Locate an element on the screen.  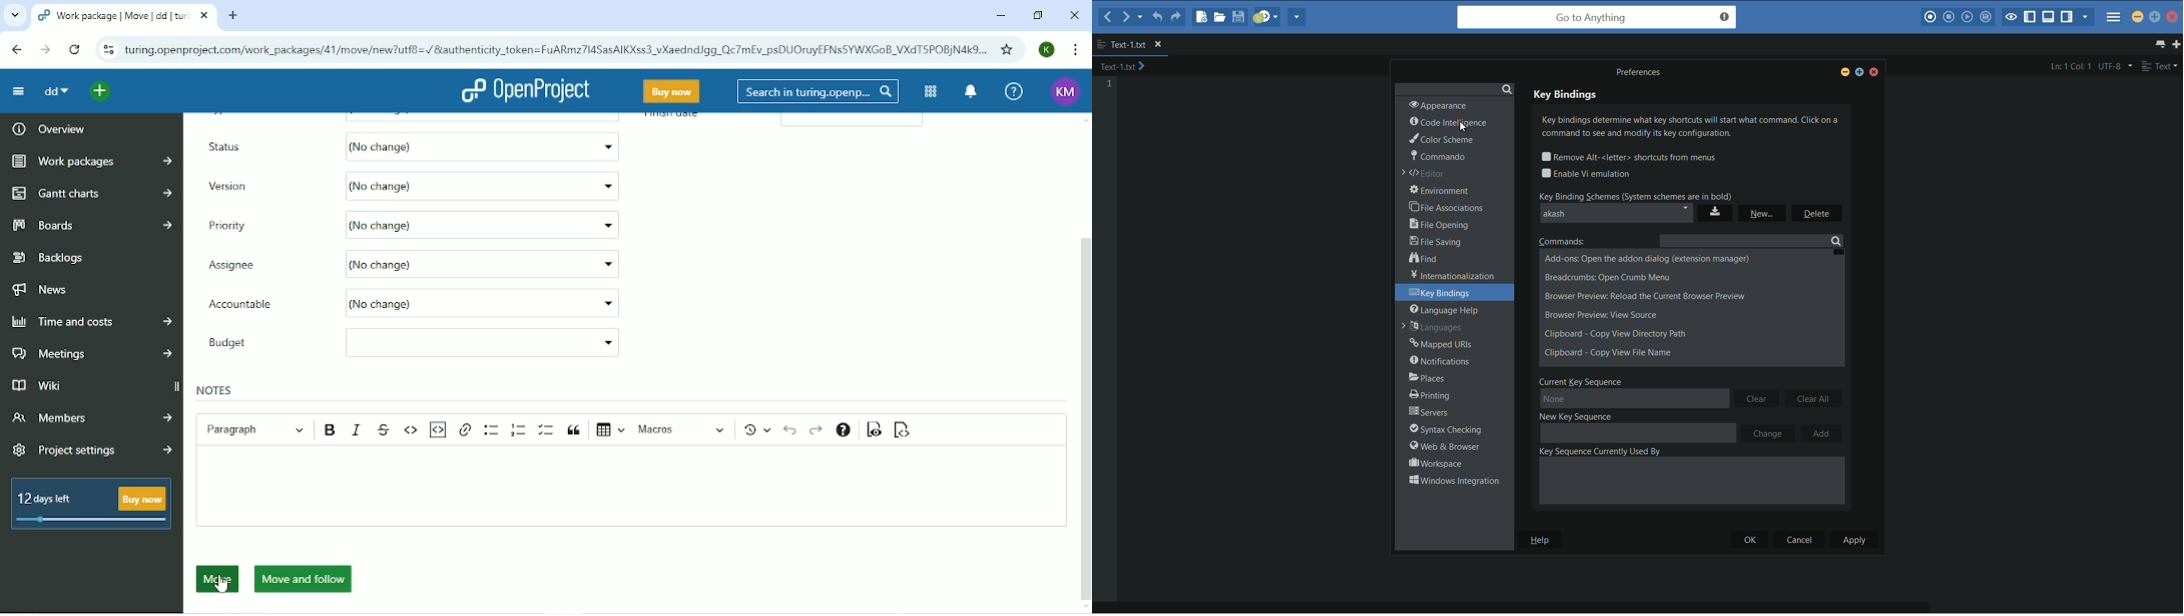
show/hide bottom panel is located at coordinates (2049, 17).